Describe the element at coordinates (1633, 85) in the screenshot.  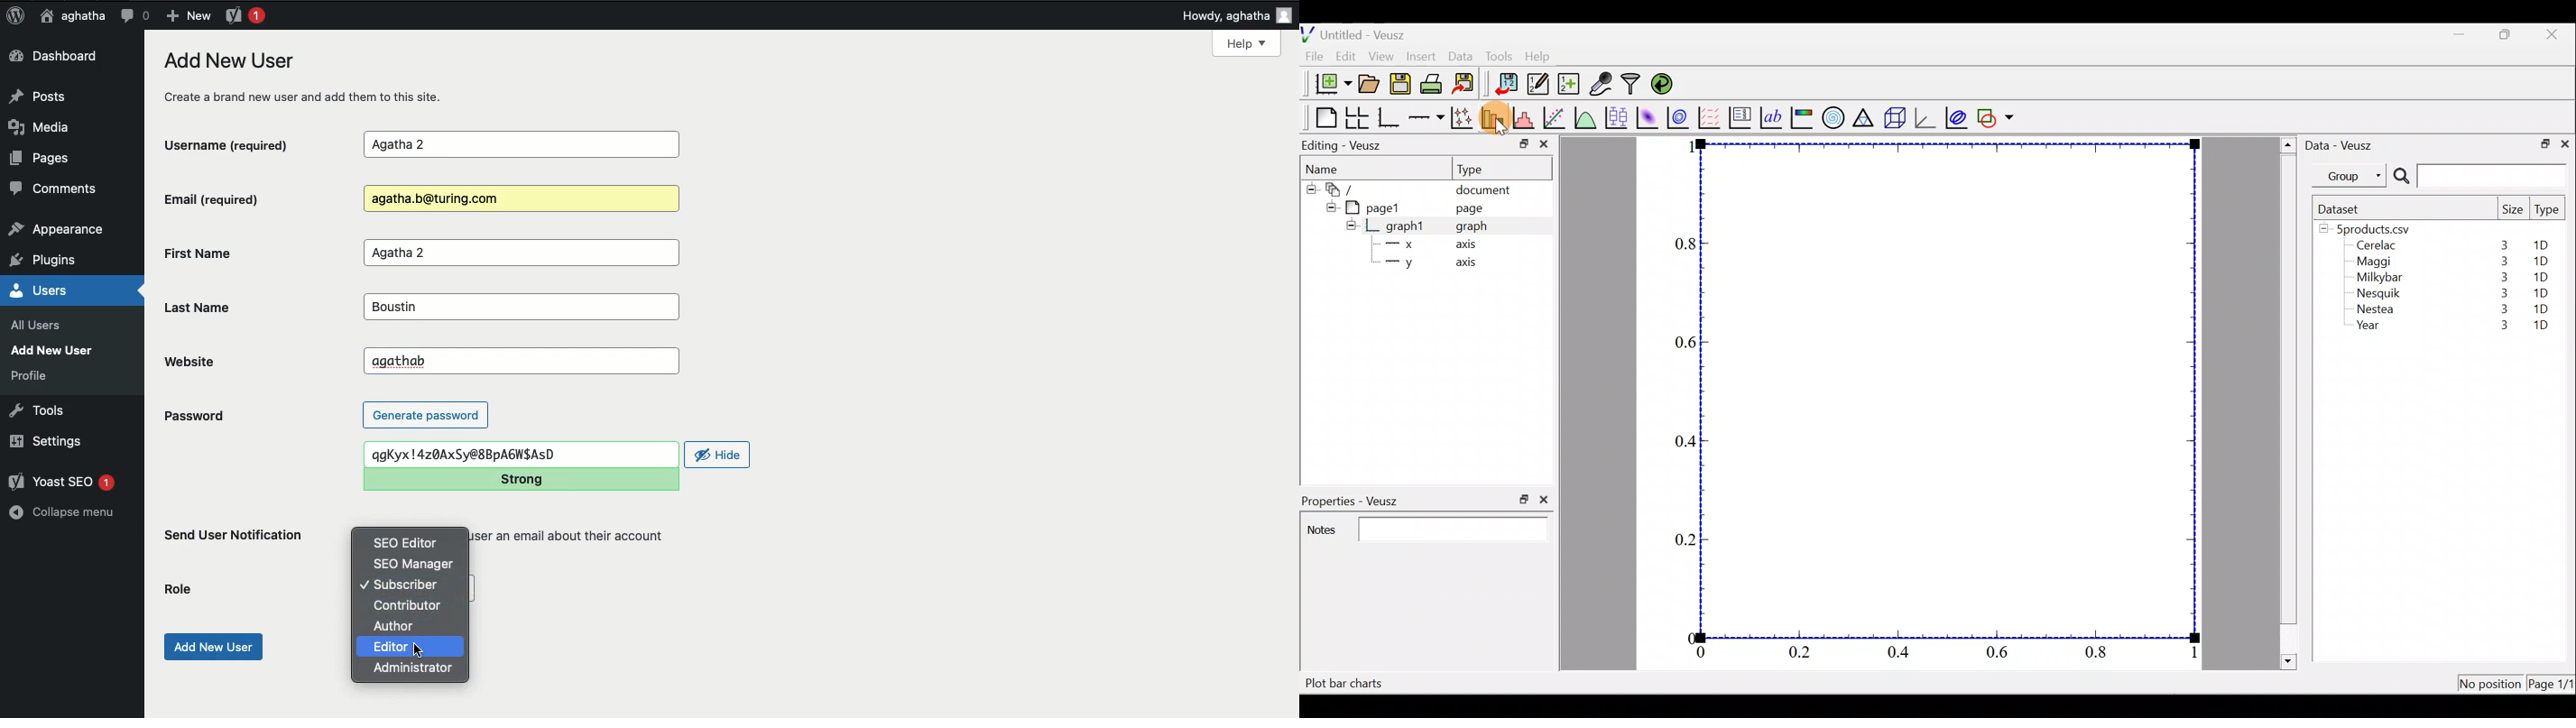
I see `Filter data` at that location.